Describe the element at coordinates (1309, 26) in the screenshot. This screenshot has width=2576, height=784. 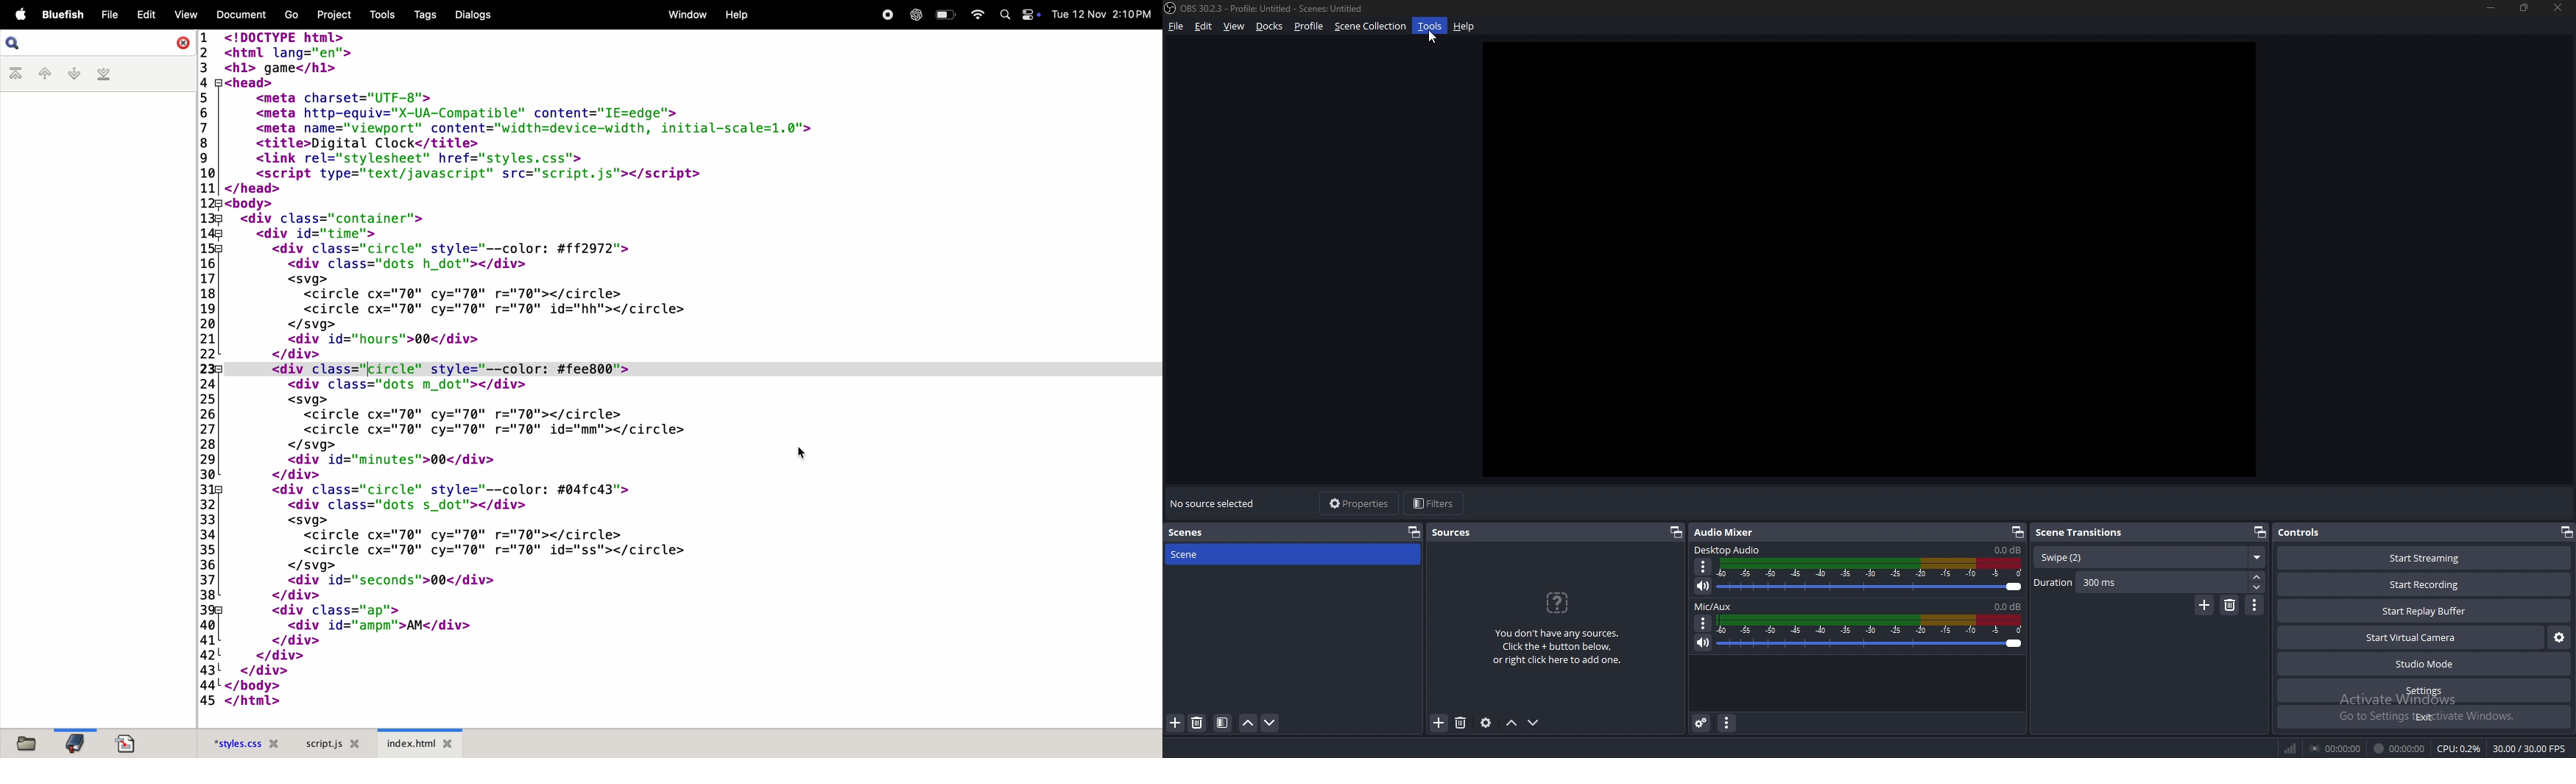
I see `profile` at that location.